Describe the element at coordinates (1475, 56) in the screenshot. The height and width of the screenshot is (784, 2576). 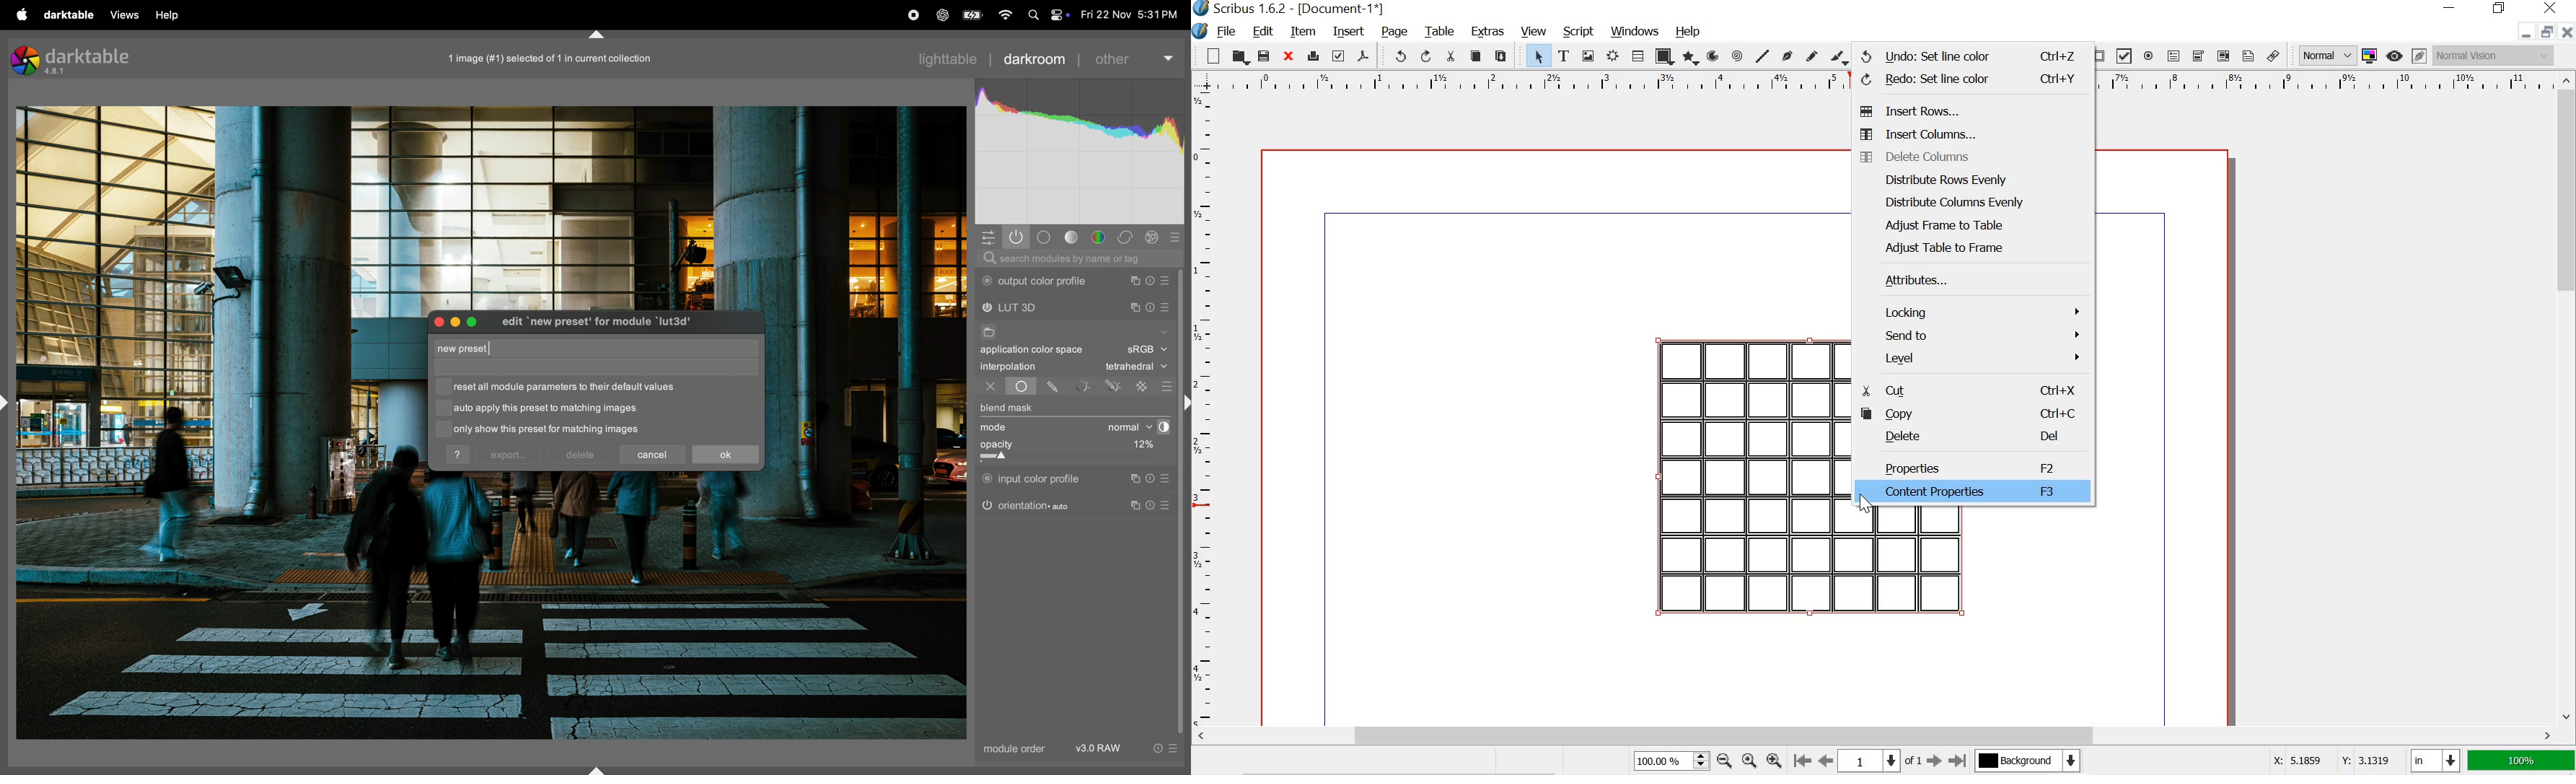
I see `copy` at that location.